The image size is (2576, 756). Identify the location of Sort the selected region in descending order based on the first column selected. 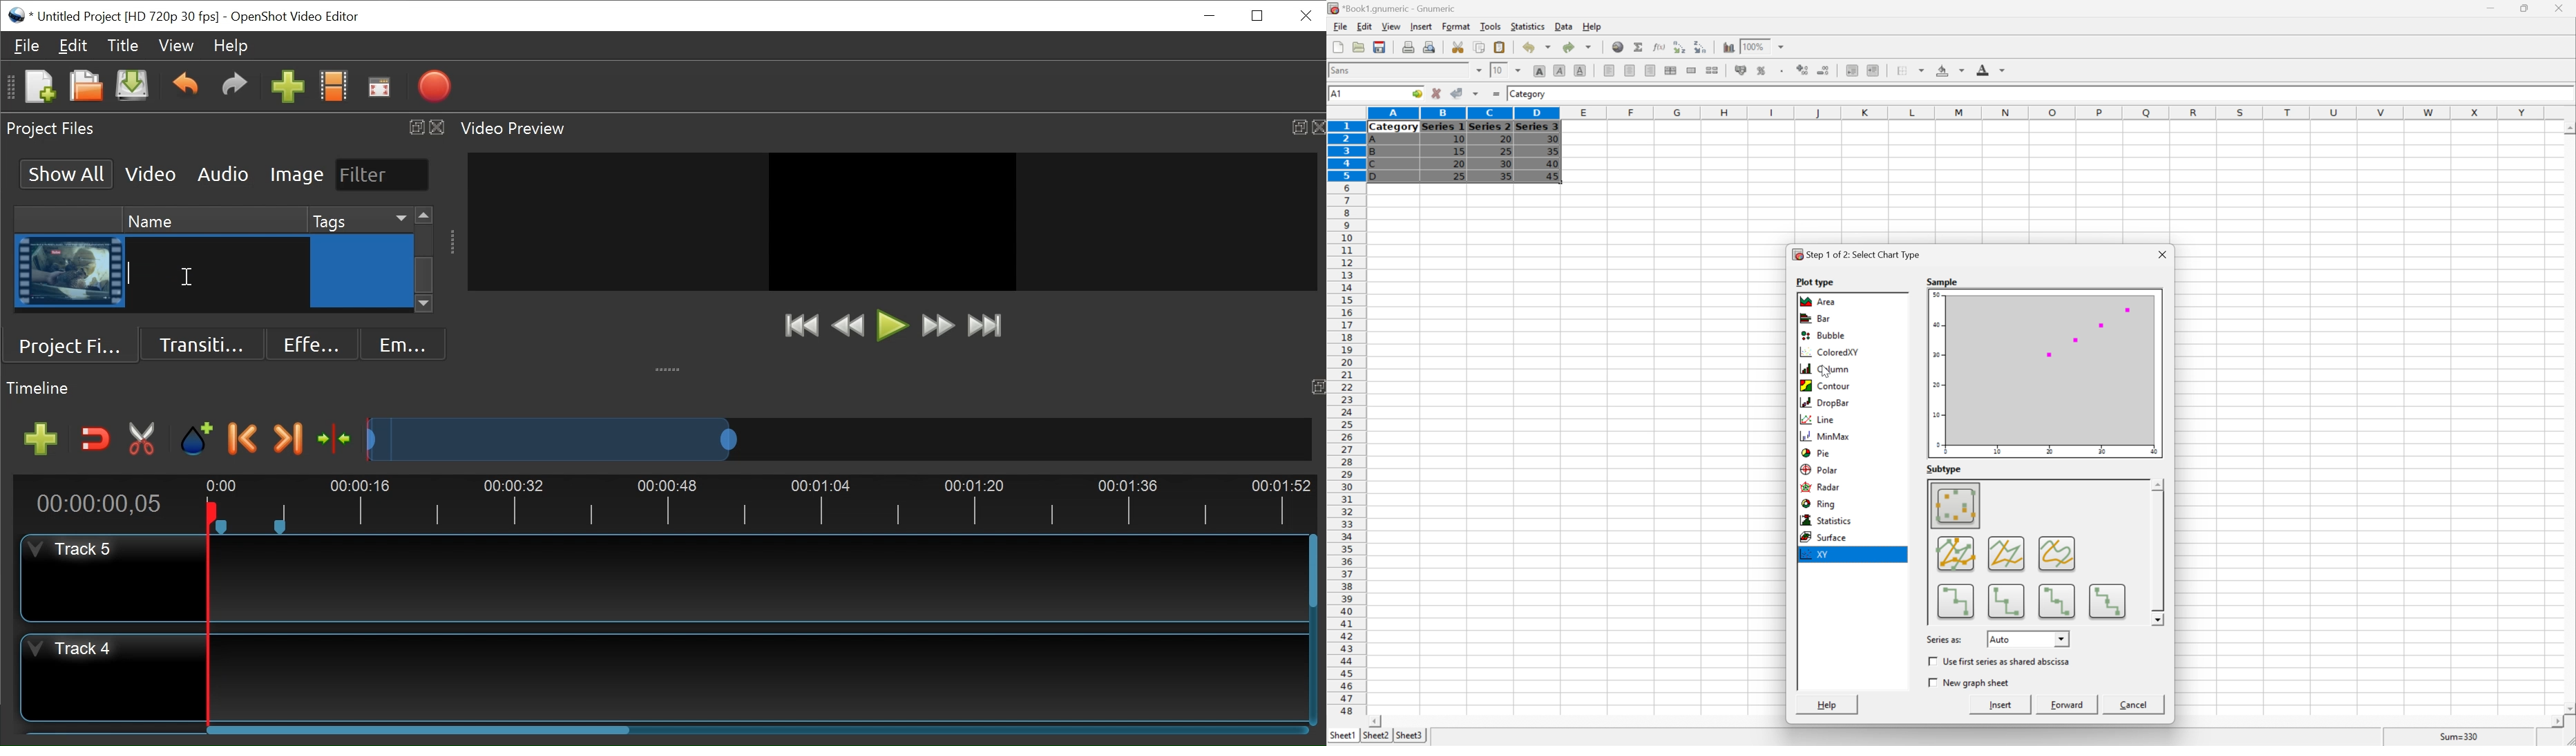
(1699, 46).